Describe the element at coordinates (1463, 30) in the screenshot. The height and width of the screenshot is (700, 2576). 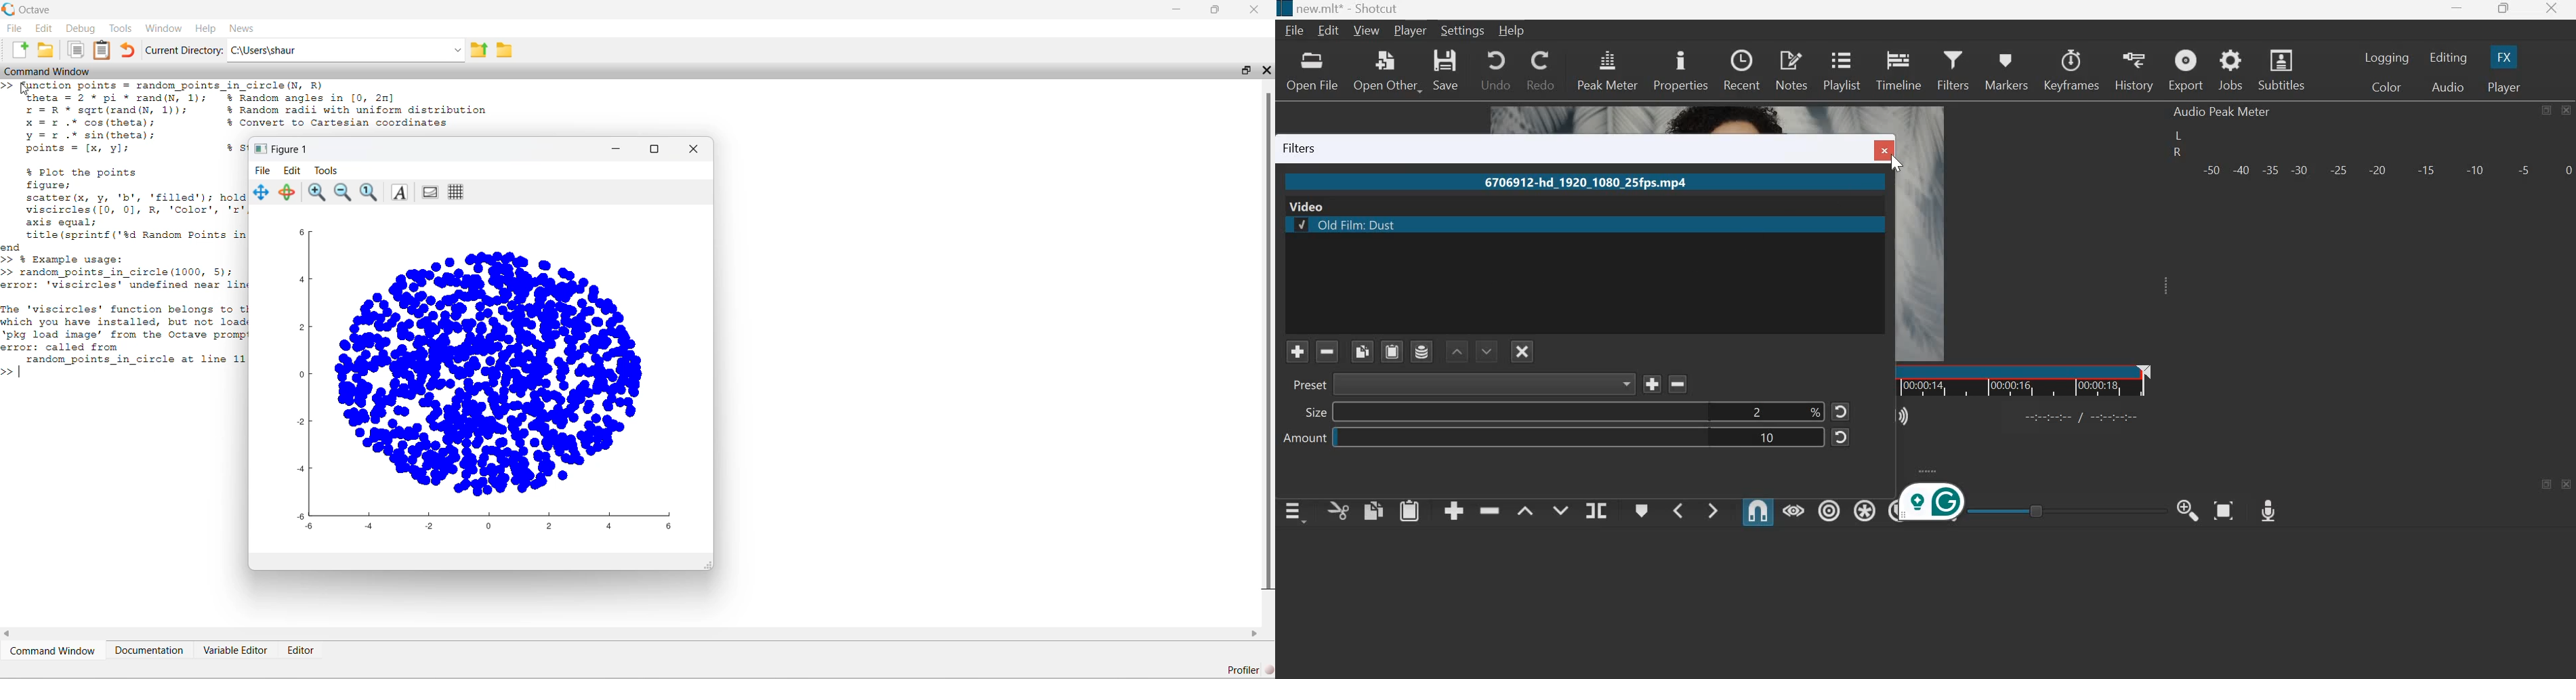
I see `Settings` at that location.